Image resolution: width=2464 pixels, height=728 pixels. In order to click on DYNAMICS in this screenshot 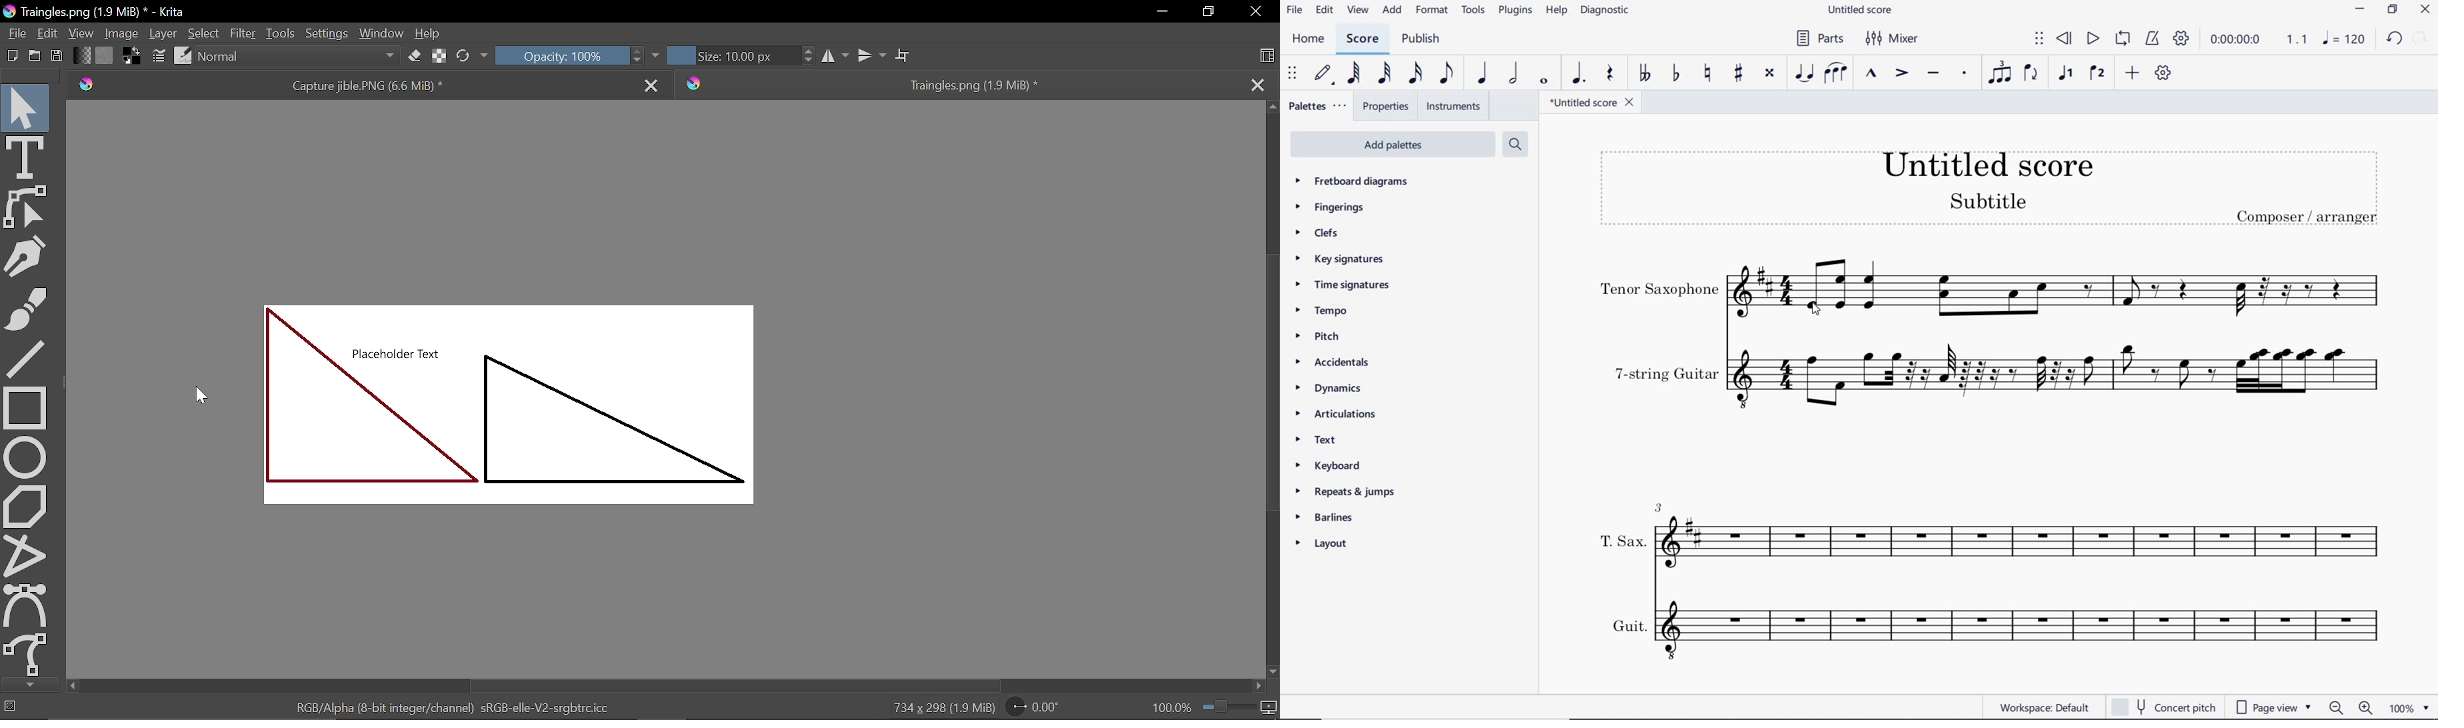, I will do `click(1326, 388)`.